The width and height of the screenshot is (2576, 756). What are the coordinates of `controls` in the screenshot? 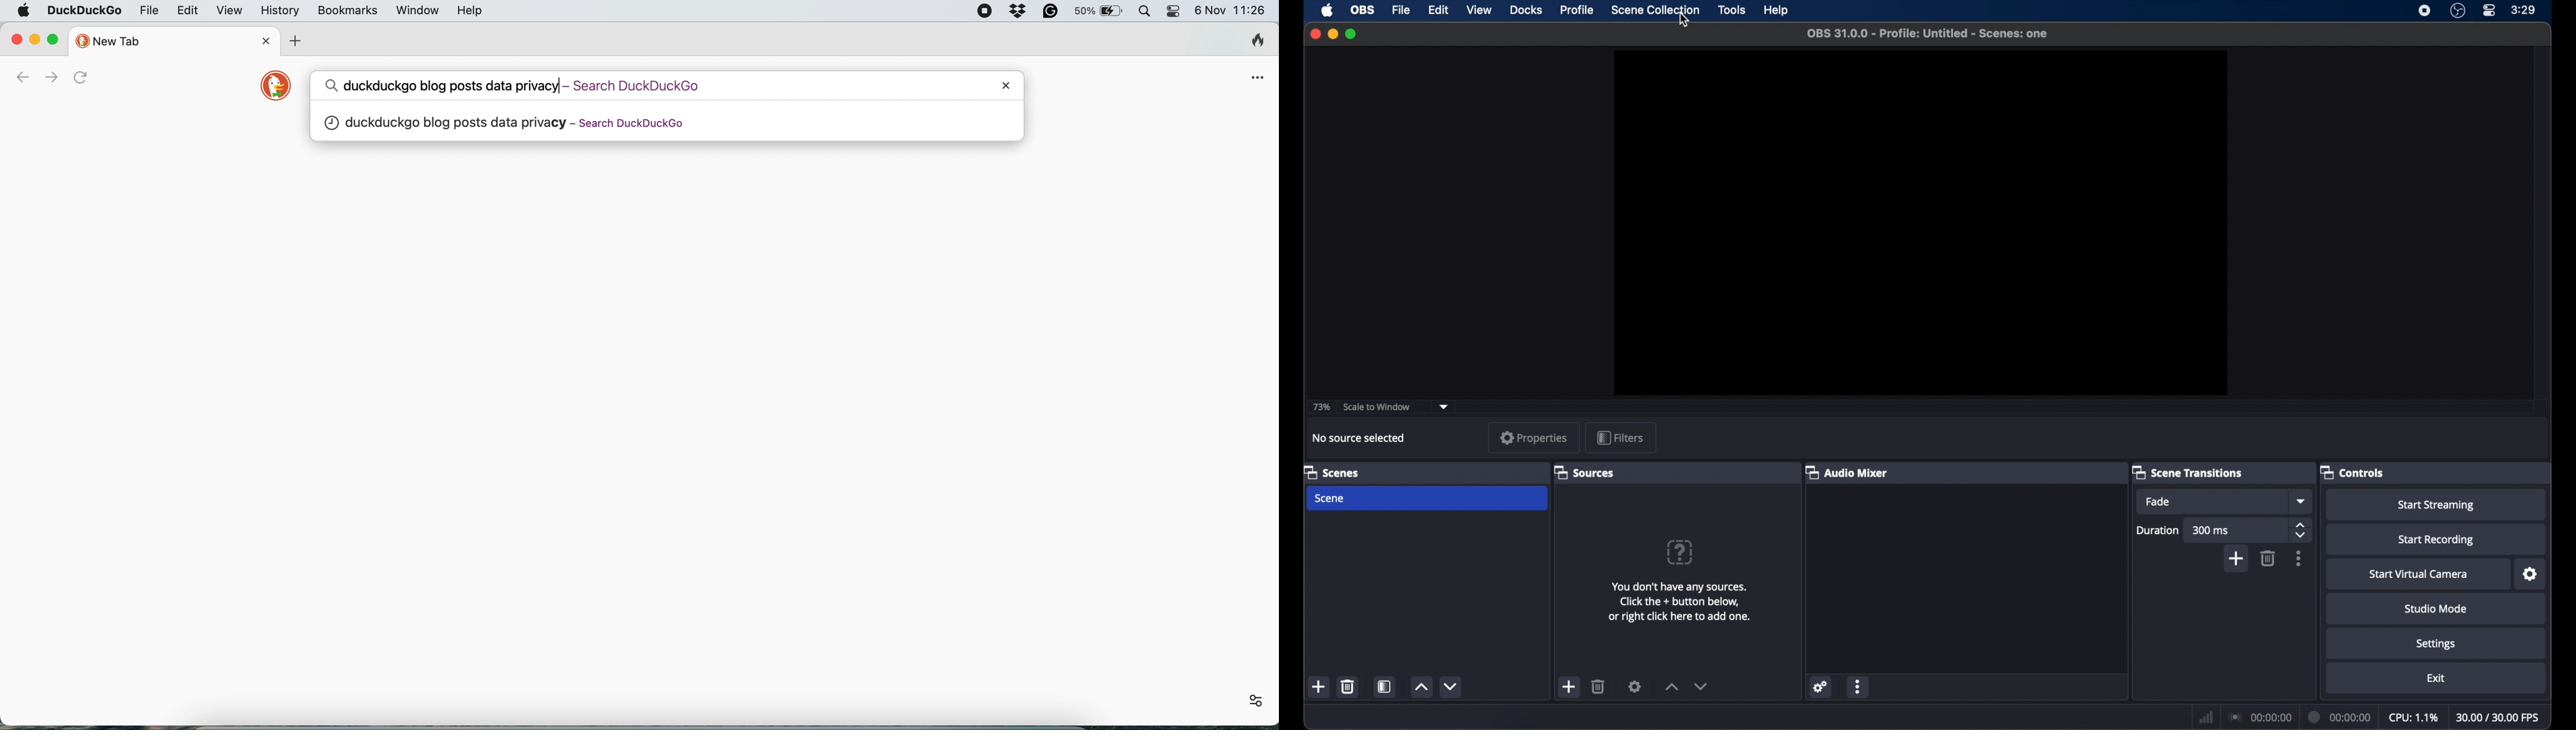 It's located at (2353, 471).